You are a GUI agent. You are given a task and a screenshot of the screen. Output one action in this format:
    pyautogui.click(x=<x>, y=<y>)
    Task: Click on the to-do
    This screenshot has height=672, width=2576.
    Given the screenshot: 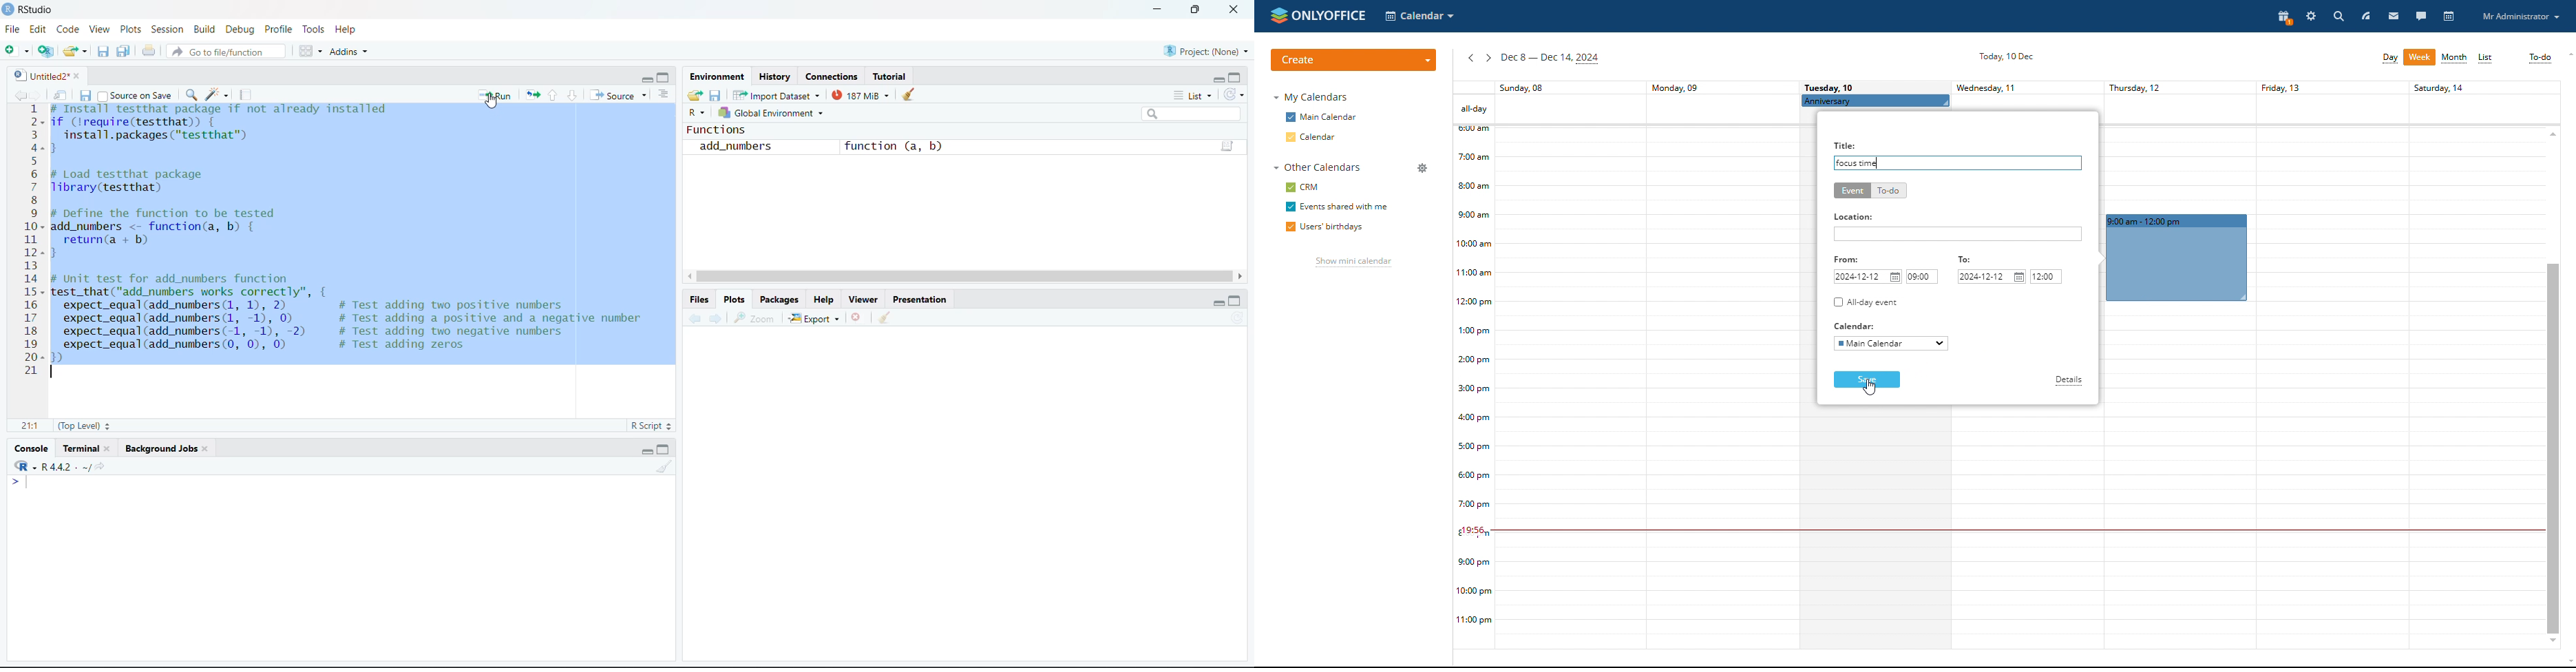 What is the action you would take?
    pyautogui.click(x=1890, y=191)
    